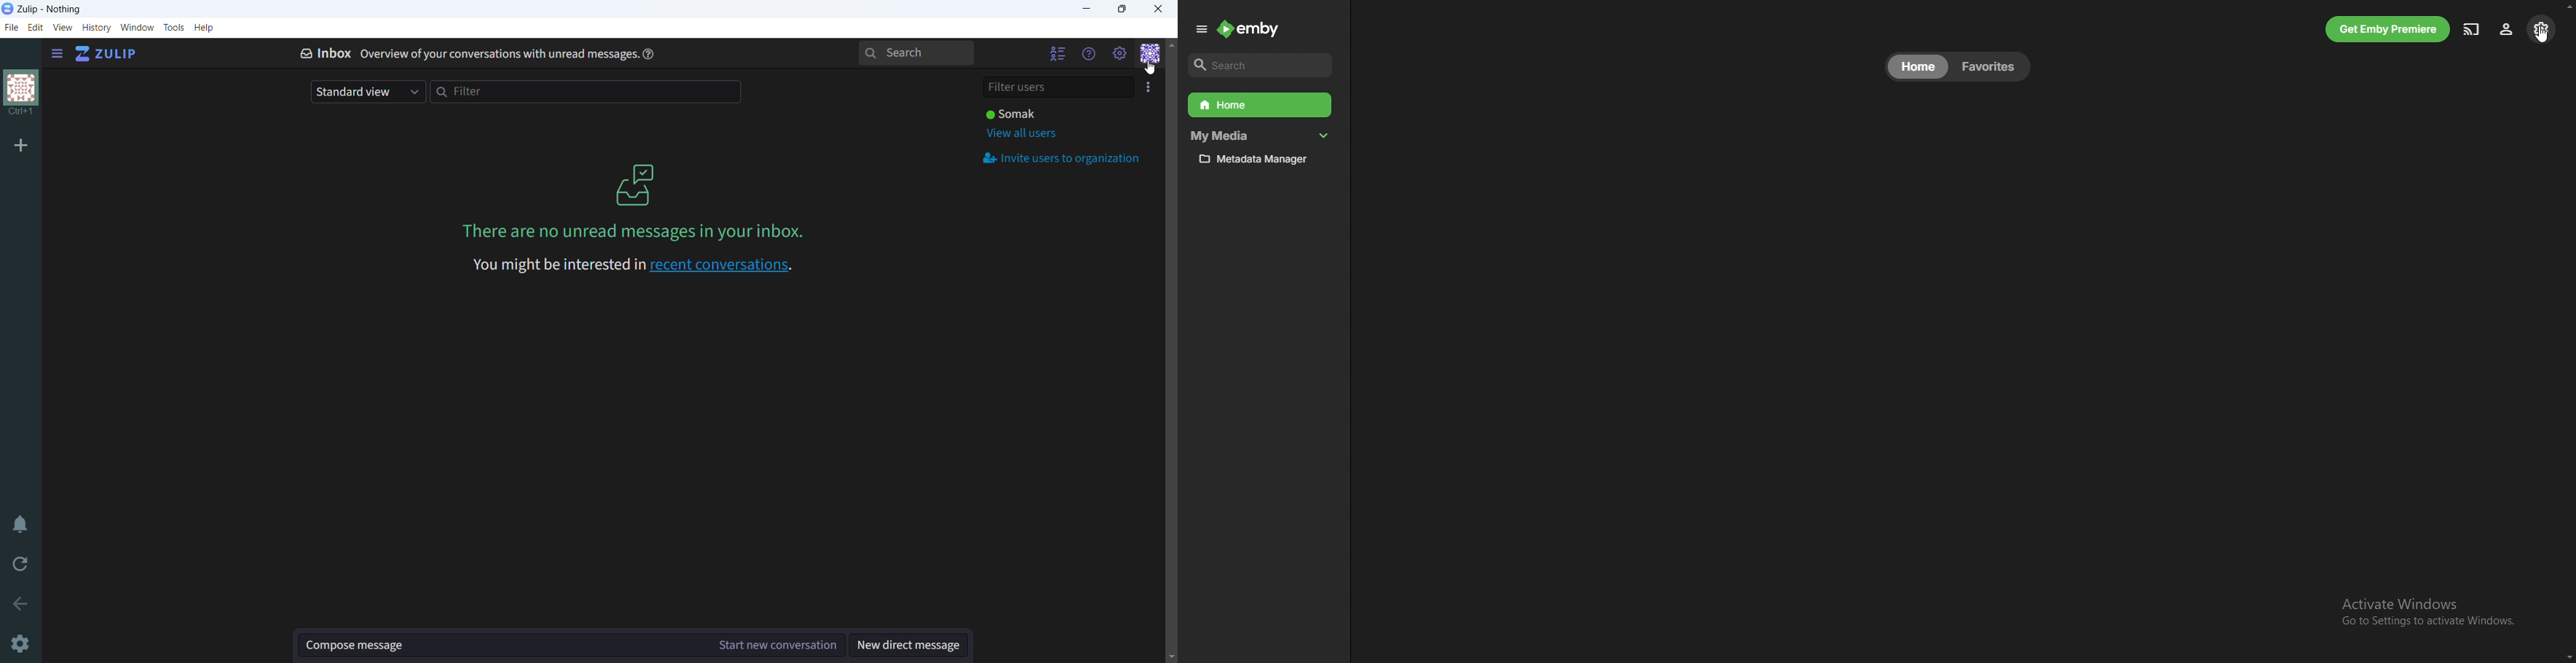 The height and width of the screenshot is (672, 2576). What do you see at coordinates (50, 10) in the screenshot?
I see `title` at bounding box center [50, 10].